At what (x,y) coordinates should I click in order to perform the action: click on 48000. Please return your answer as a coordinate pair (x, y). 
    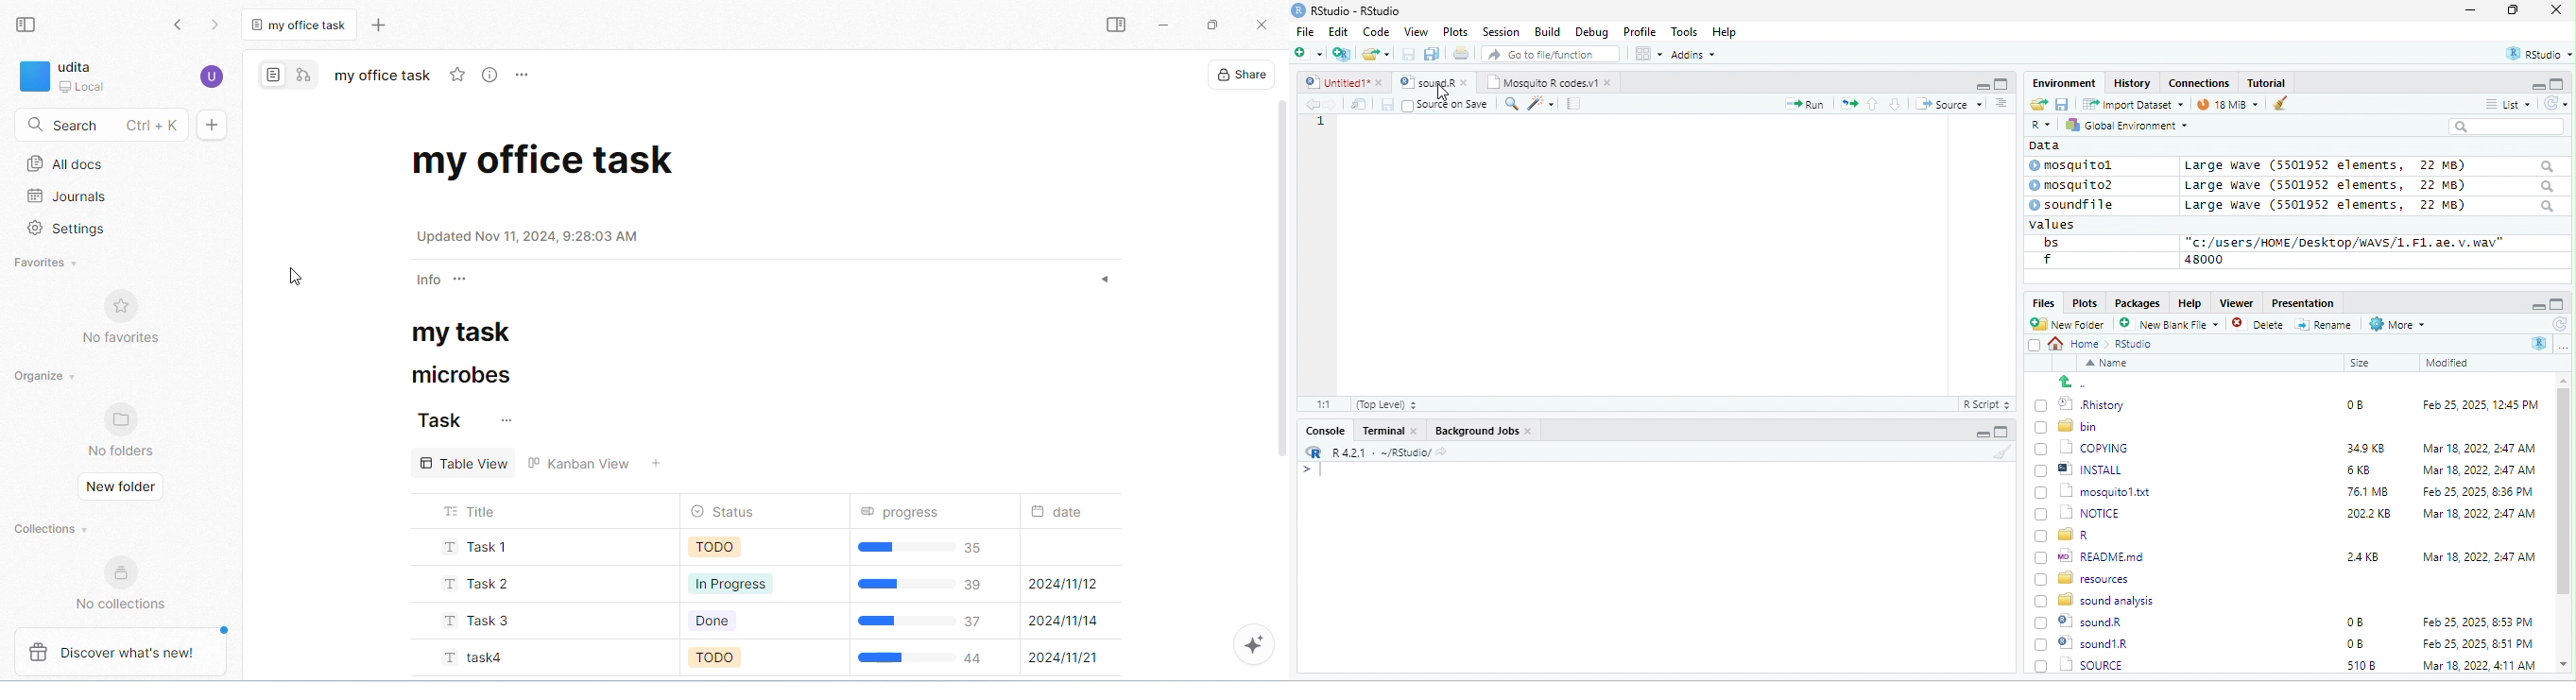
    Looking at the image, I should click on (2205, 259).